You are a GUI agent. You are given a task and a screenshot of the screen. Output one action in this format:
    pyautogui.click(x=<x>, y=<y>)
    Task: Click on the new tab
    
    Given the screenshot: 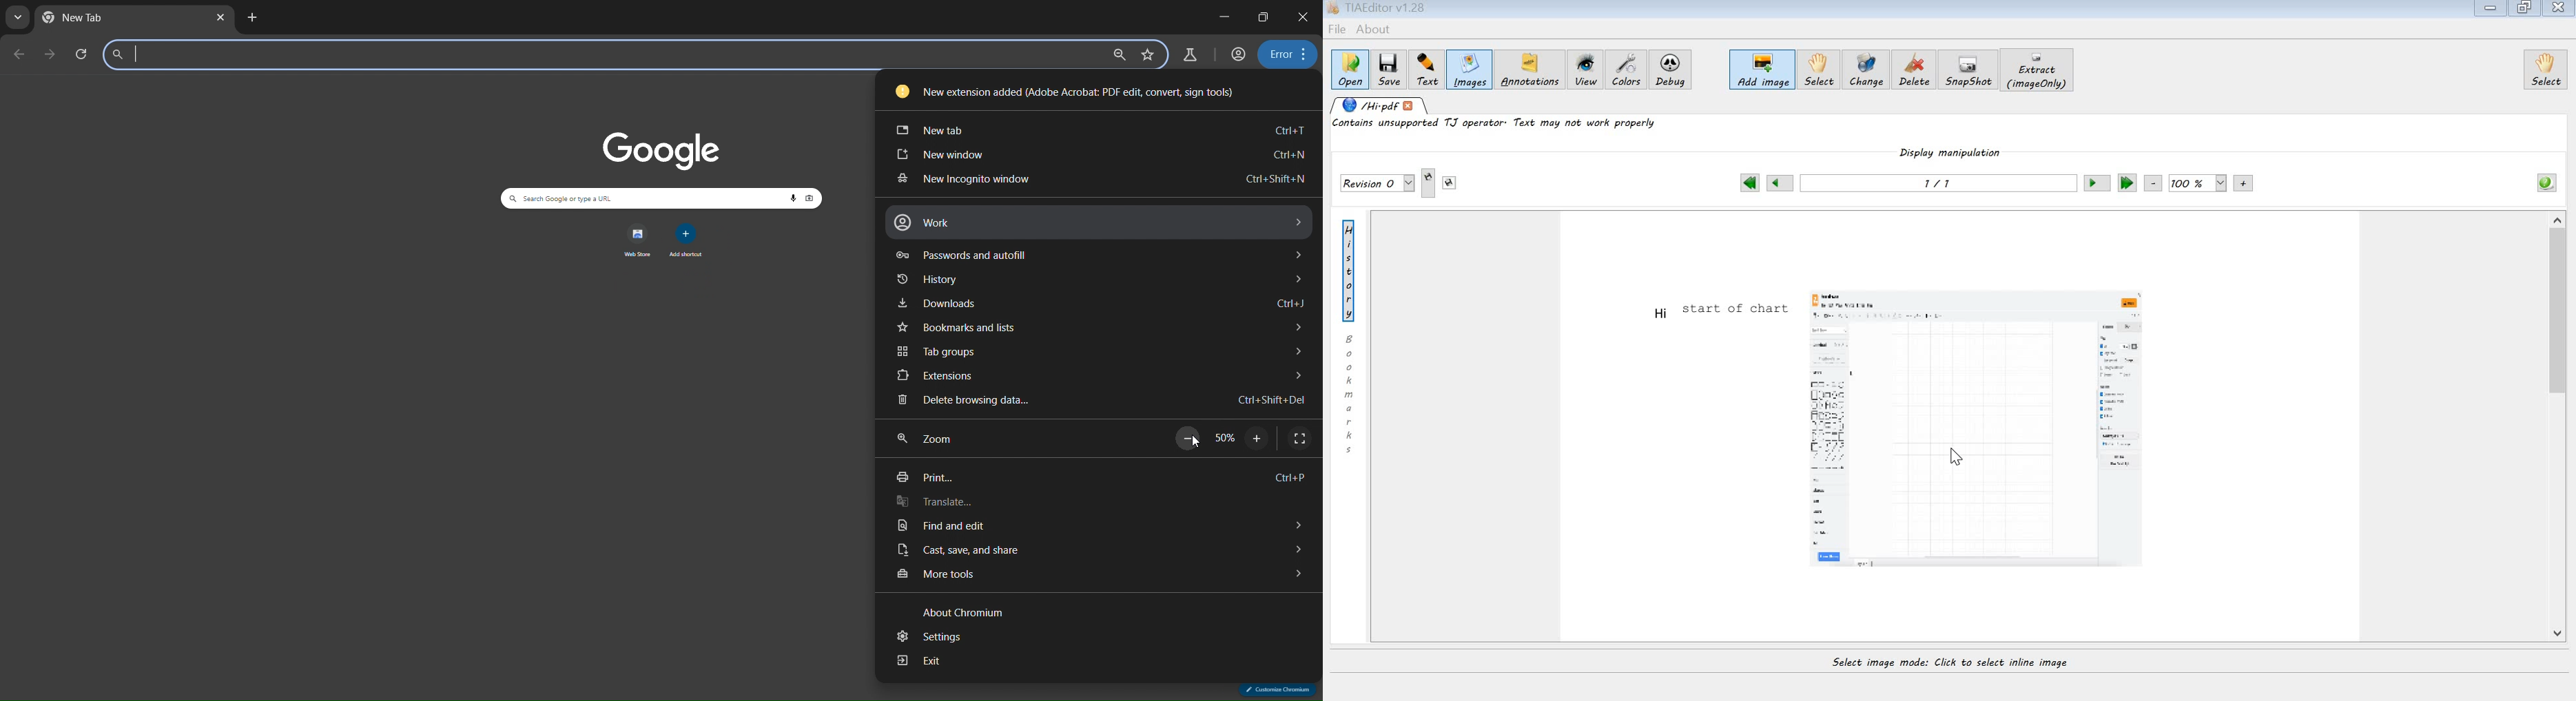 What is the action you would take?
    pyautogui.click(x=253, y=19)
    